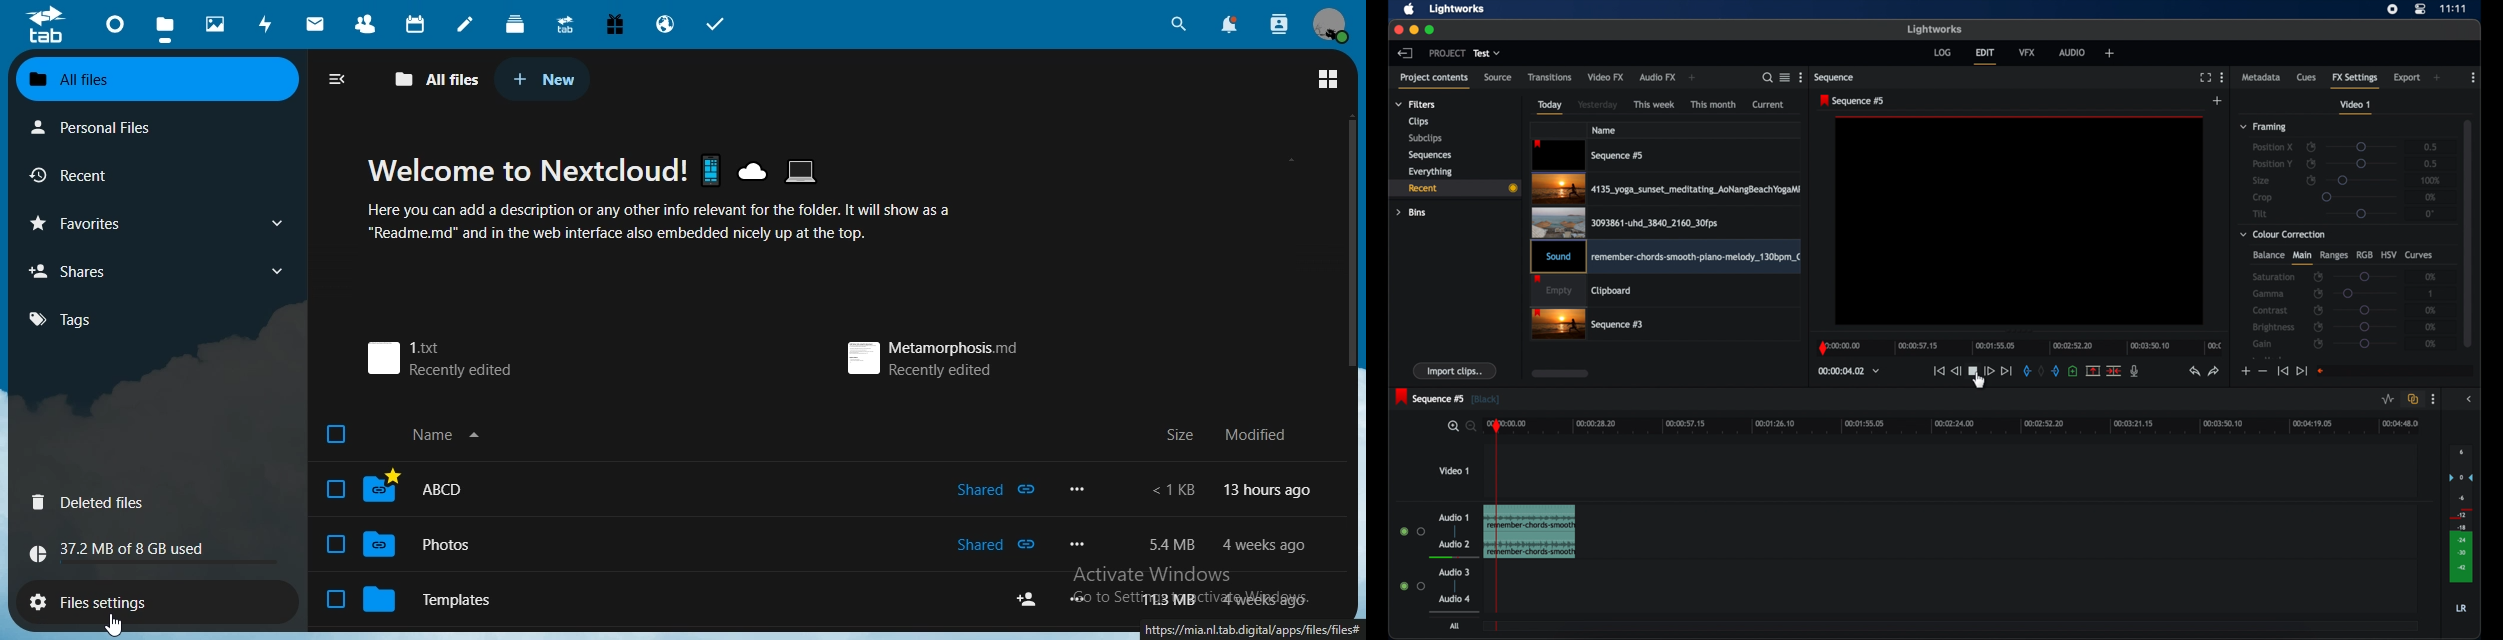 The width and height of the screenshot is (2520, 644). I want to click on filters, so click(1416, 104).